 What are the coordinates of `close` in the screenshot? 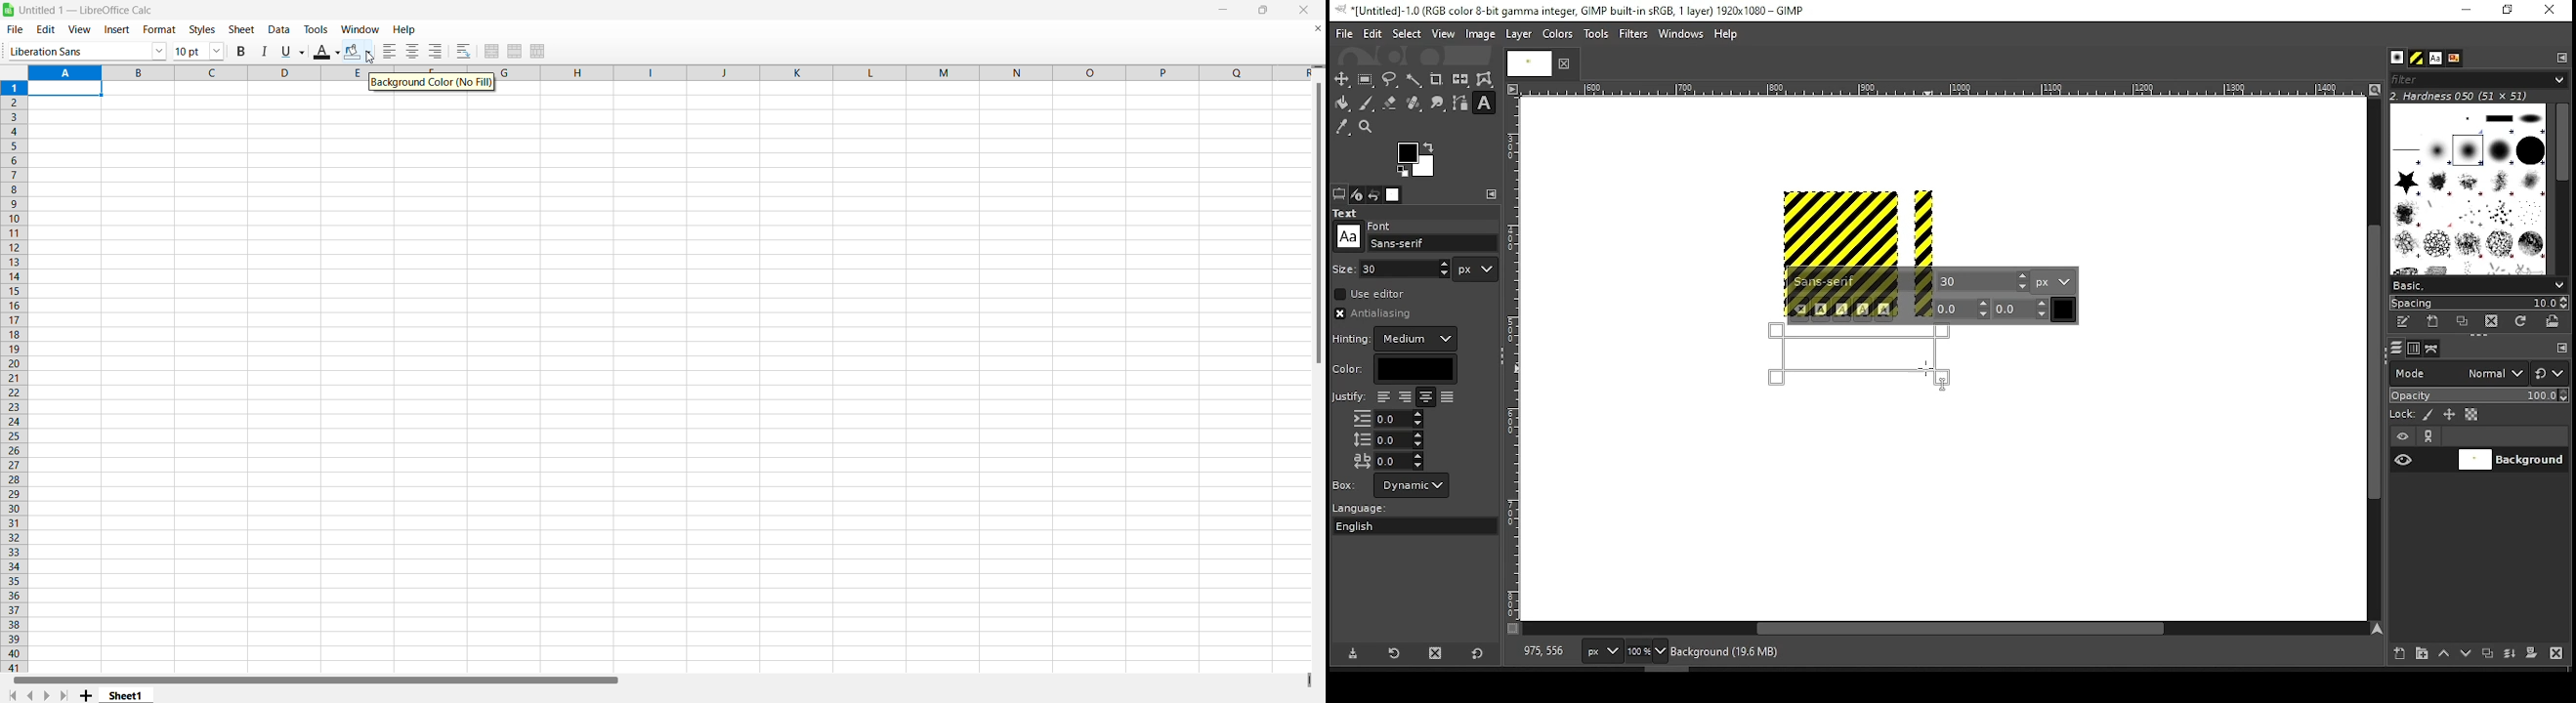 It's located at (1562, 63).